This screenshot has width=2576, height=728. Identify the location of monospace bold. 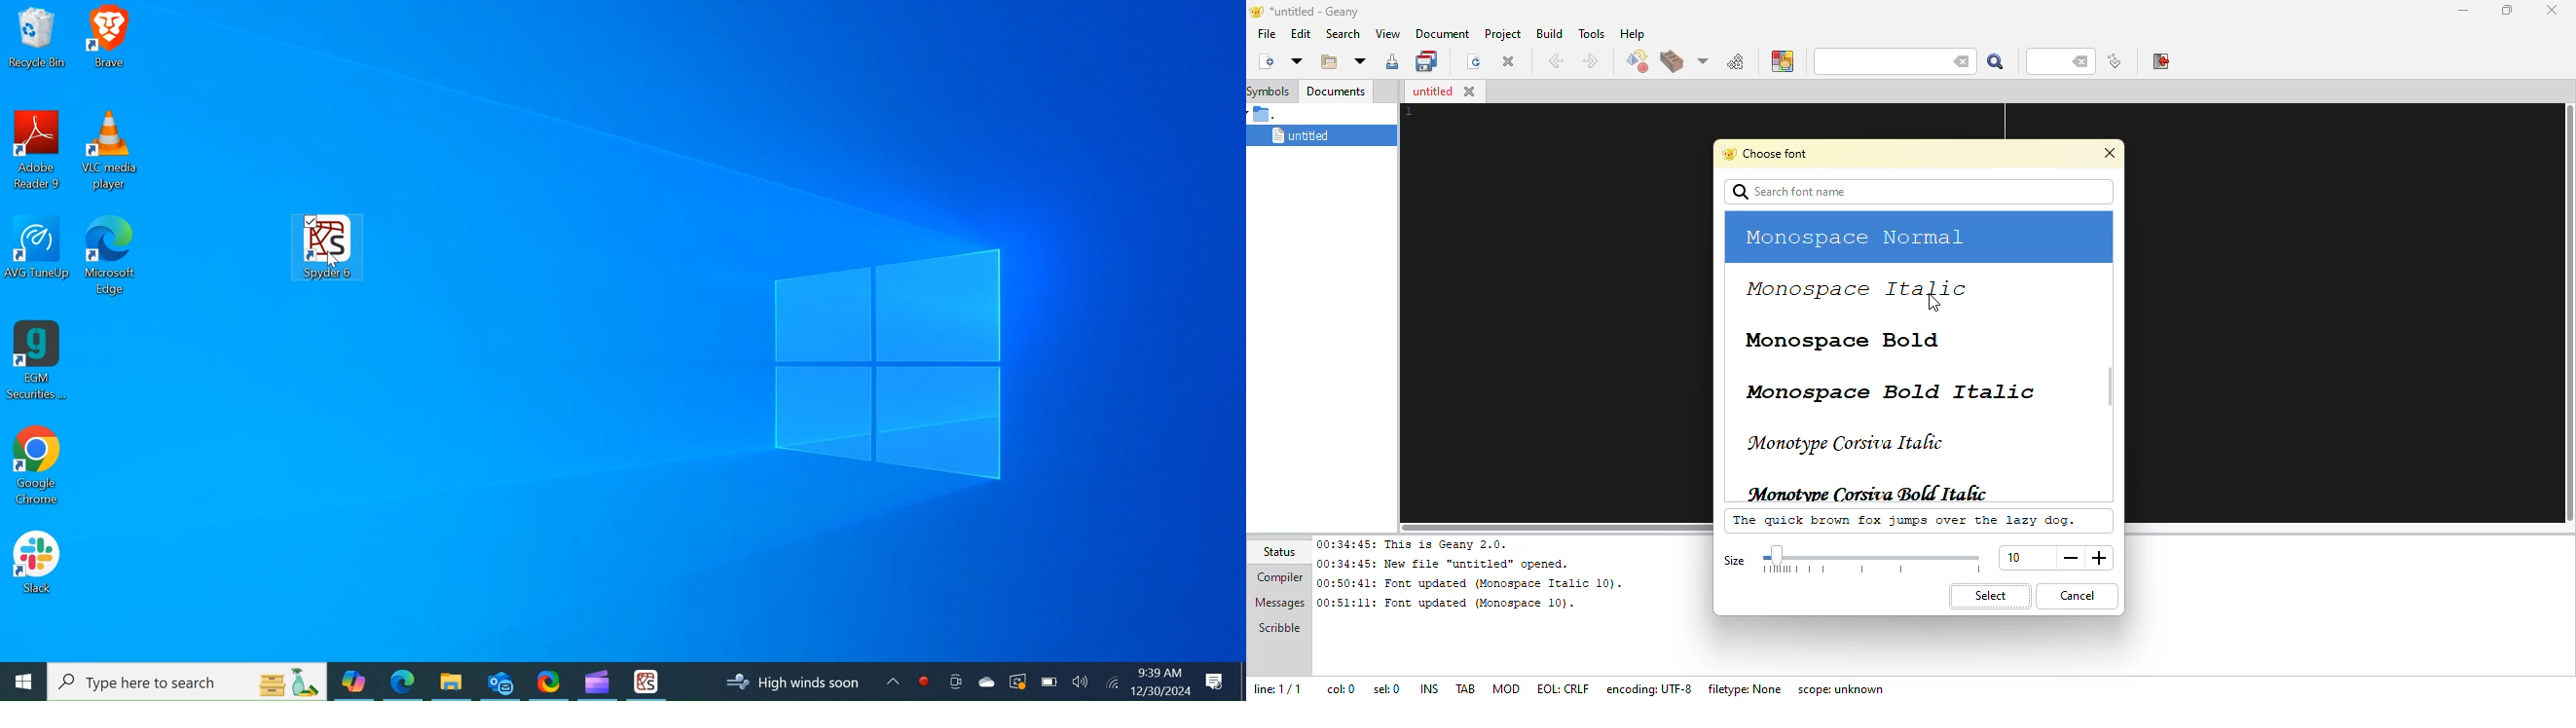
(1840, 341).